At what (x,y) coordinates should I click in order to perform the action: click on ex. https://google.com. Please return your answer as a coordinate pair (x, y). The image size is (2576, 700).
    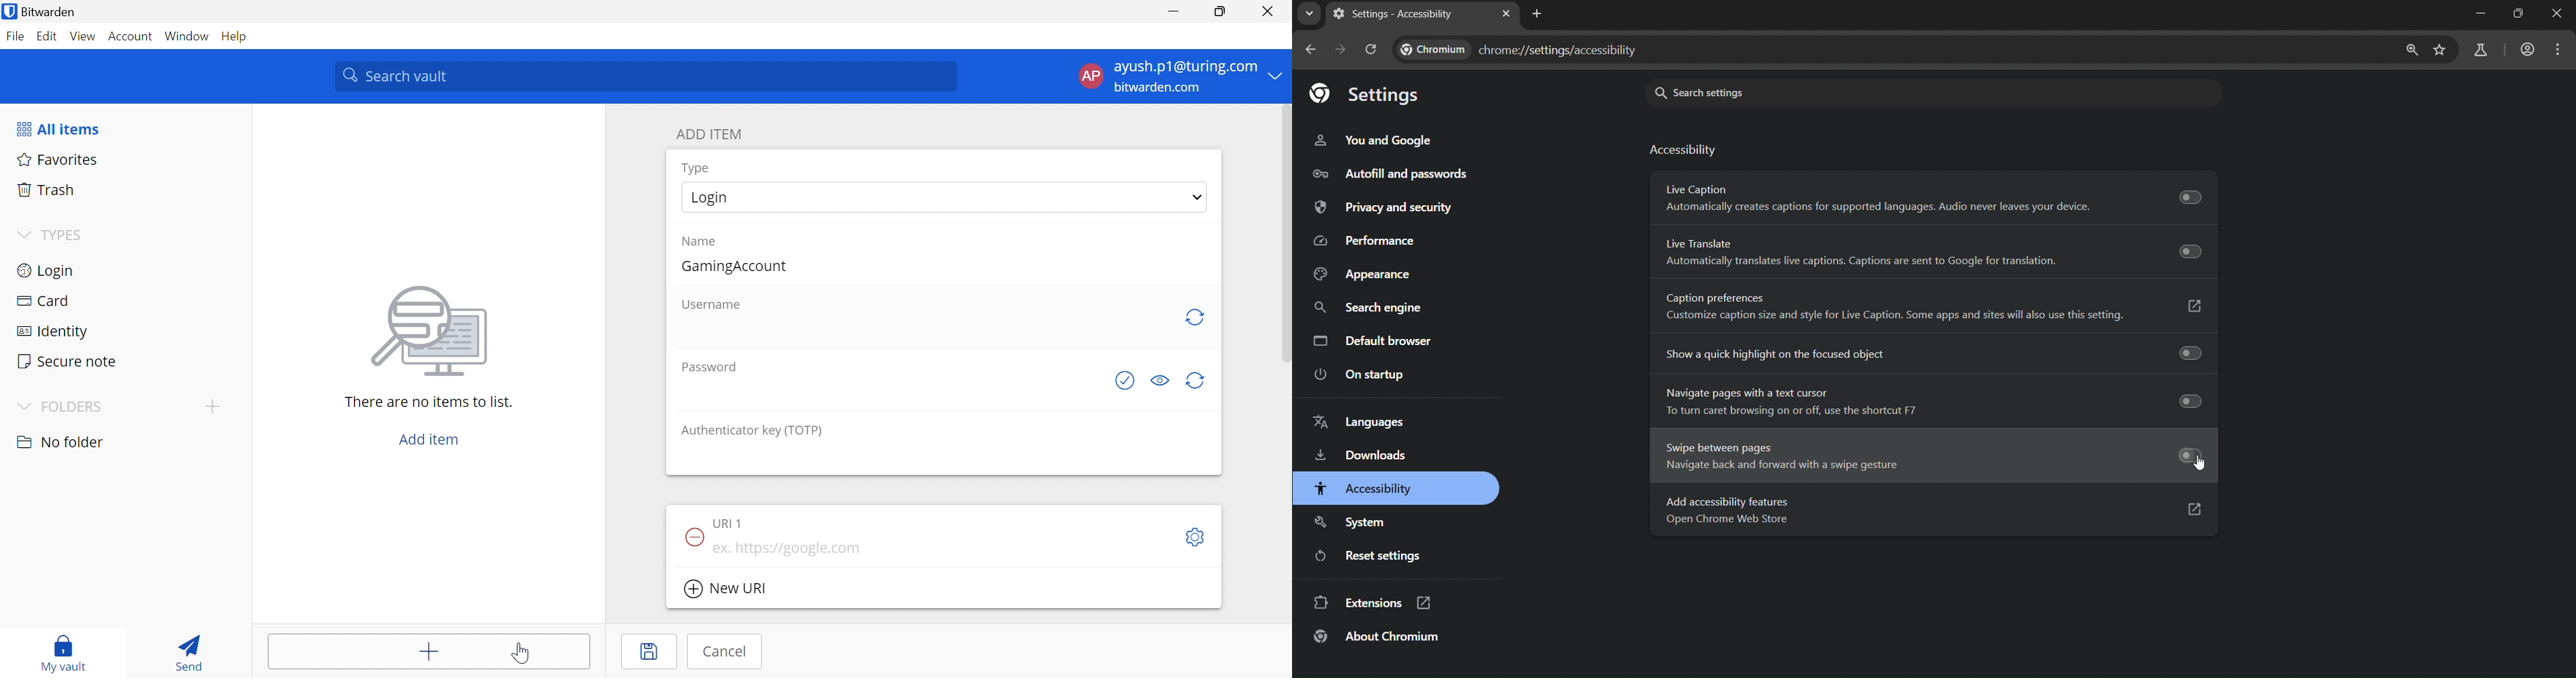
    Looking at the image, I should click on (789, 549).